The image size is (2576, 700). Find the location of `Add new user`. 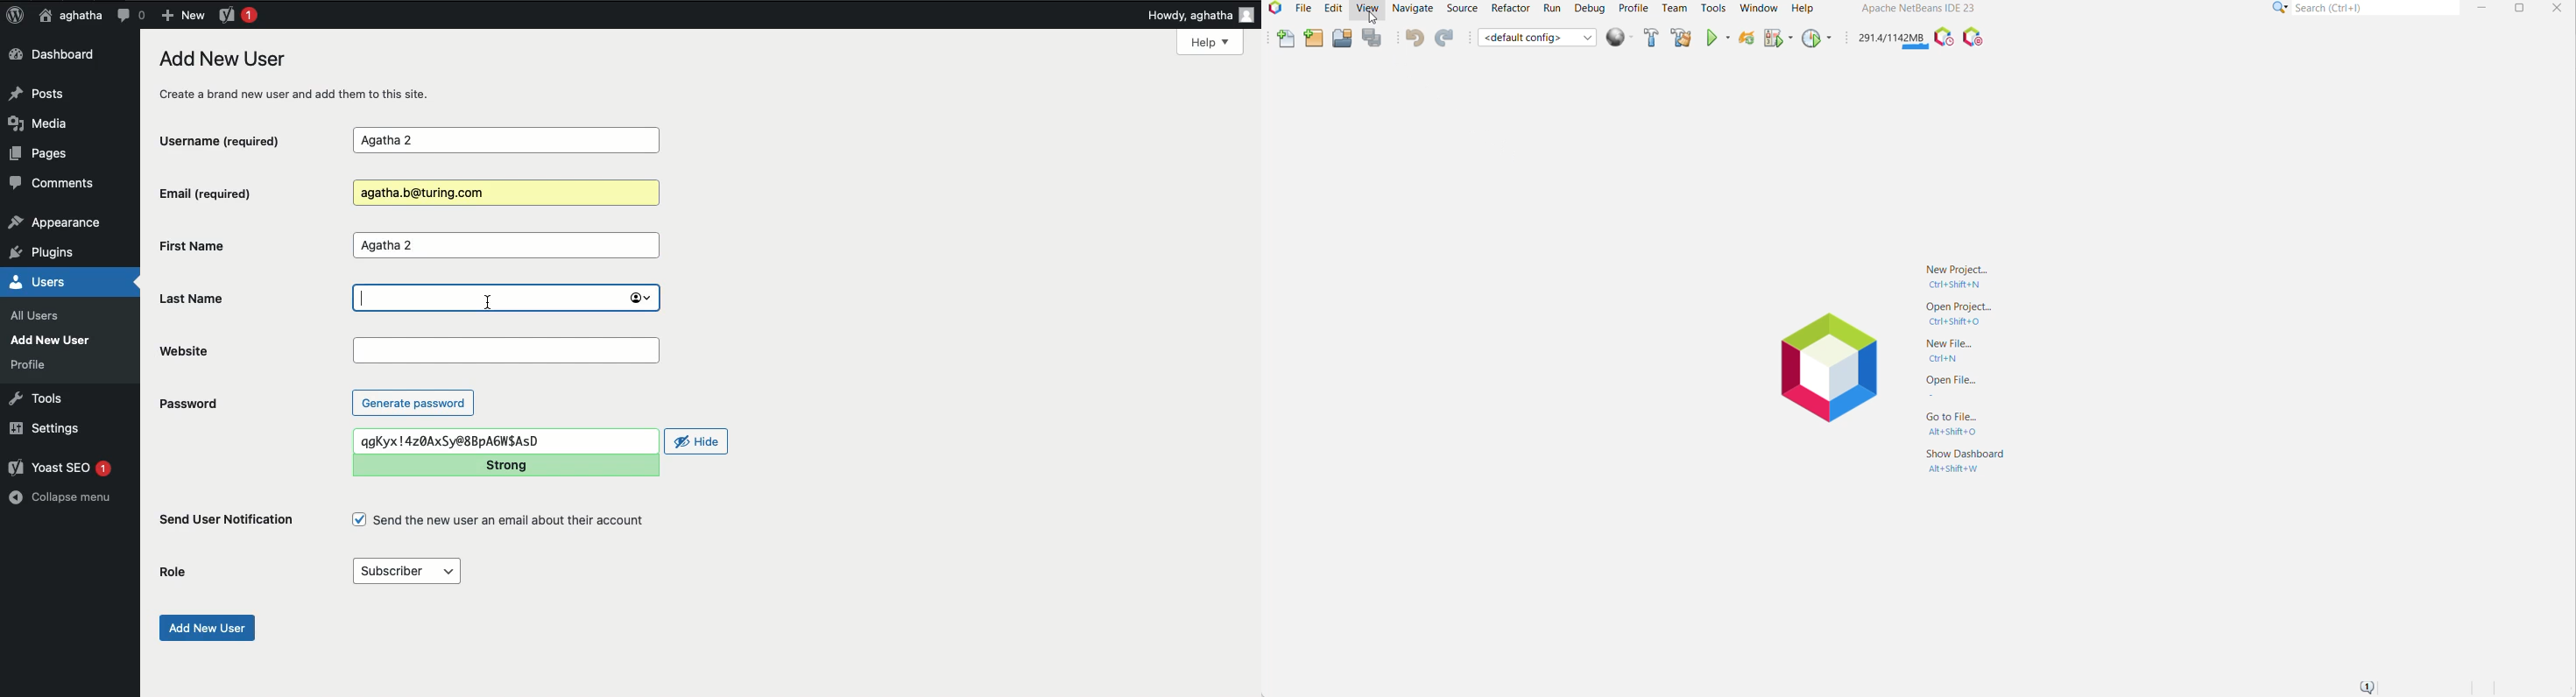

Add new user is located at coordinates (54, 340).